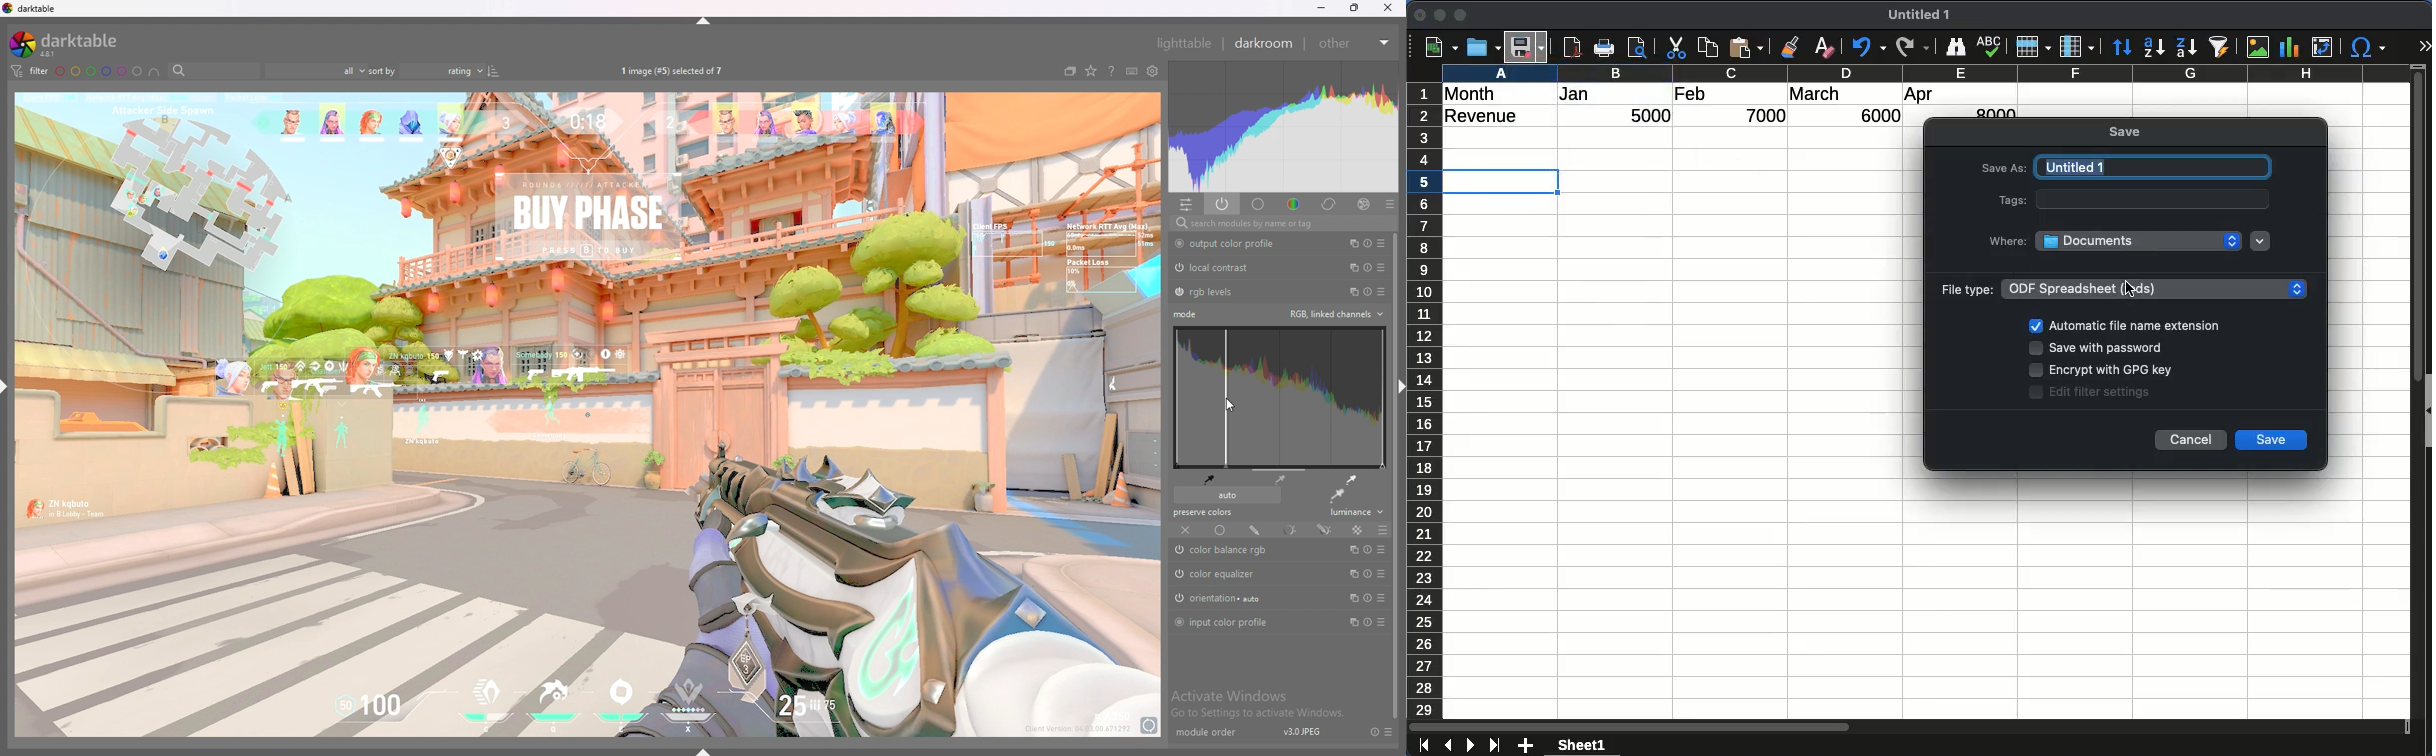  I want to click on color equalizer, so click(1224, 575).